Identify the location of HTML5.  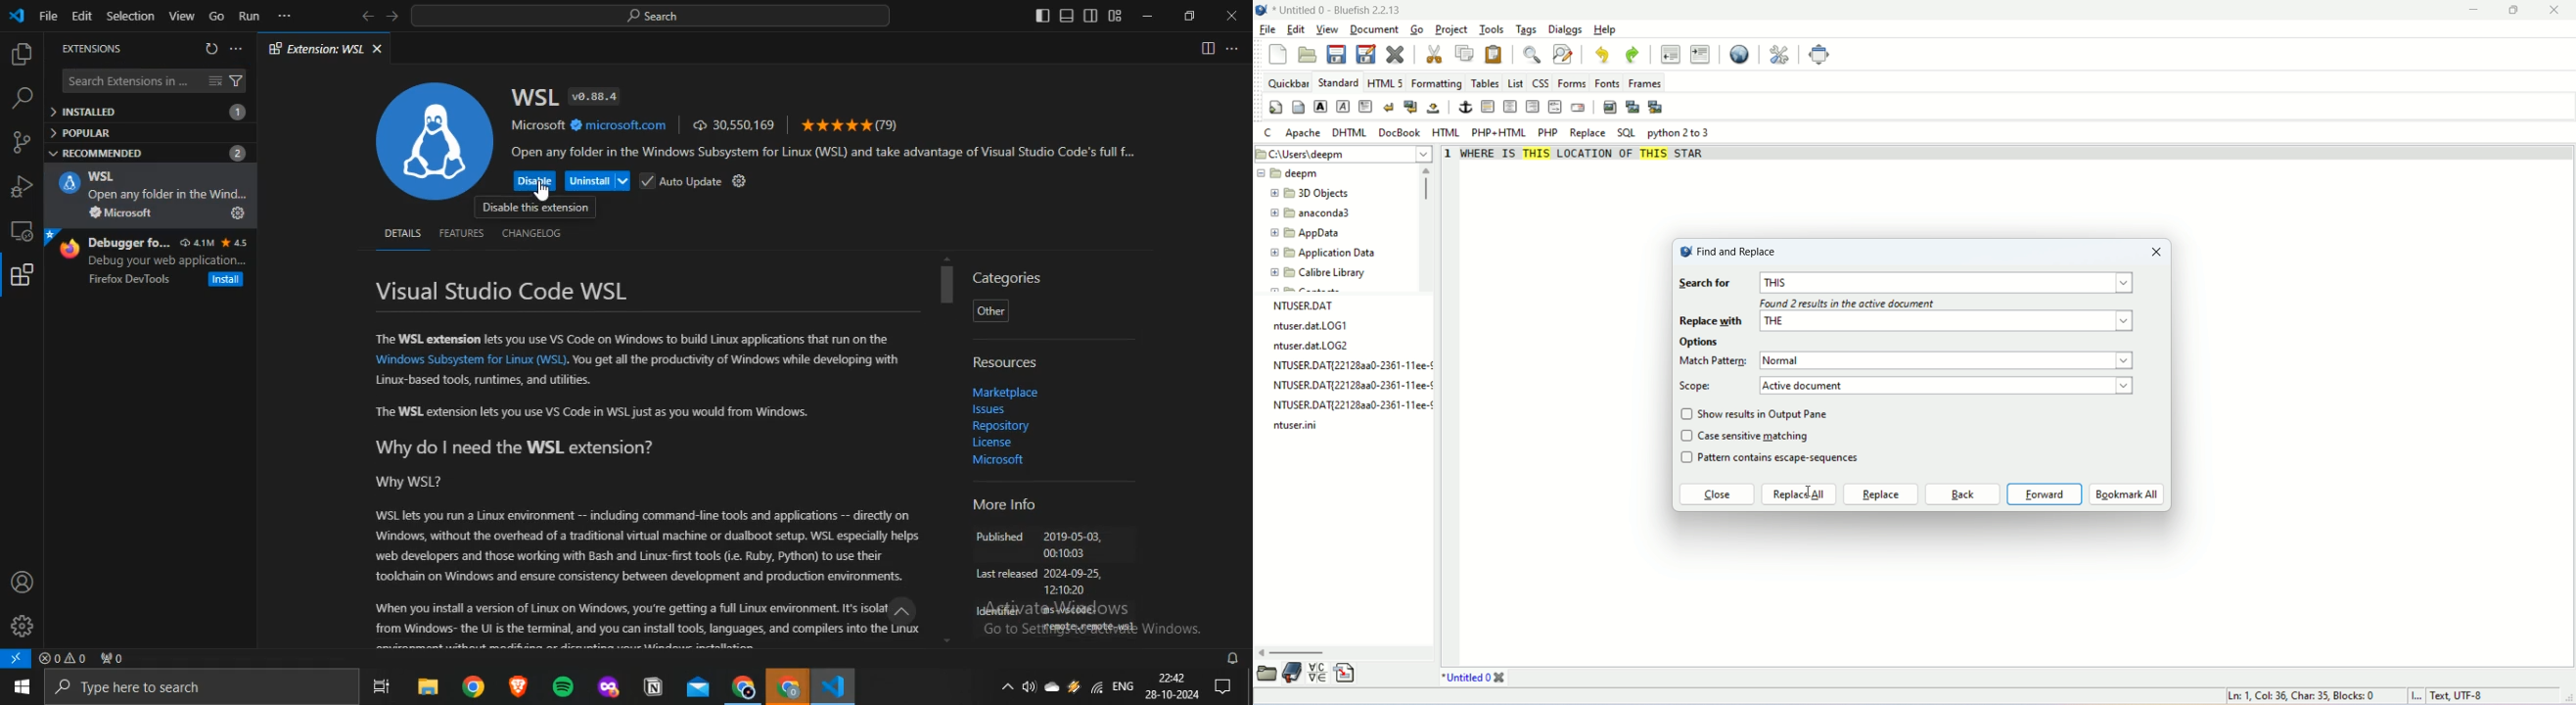
(1383, 83).